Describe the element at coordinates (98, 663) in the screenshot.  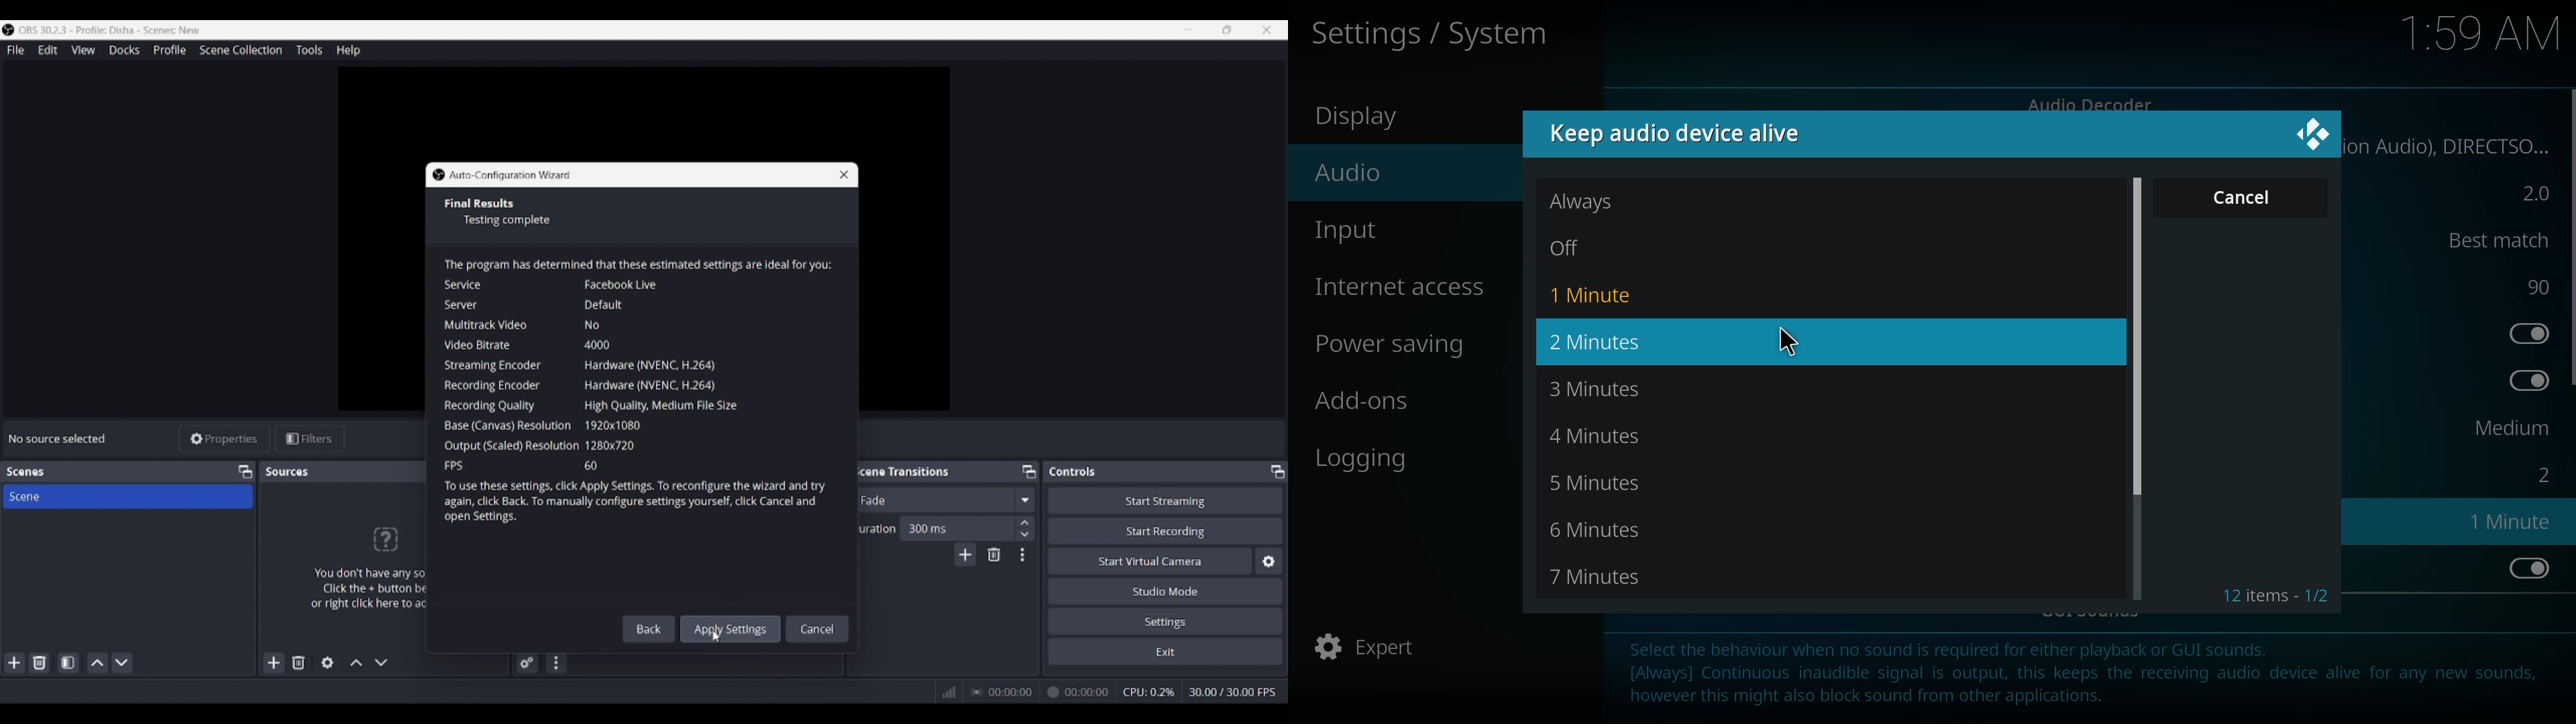
I see `Move scene up` at that location.